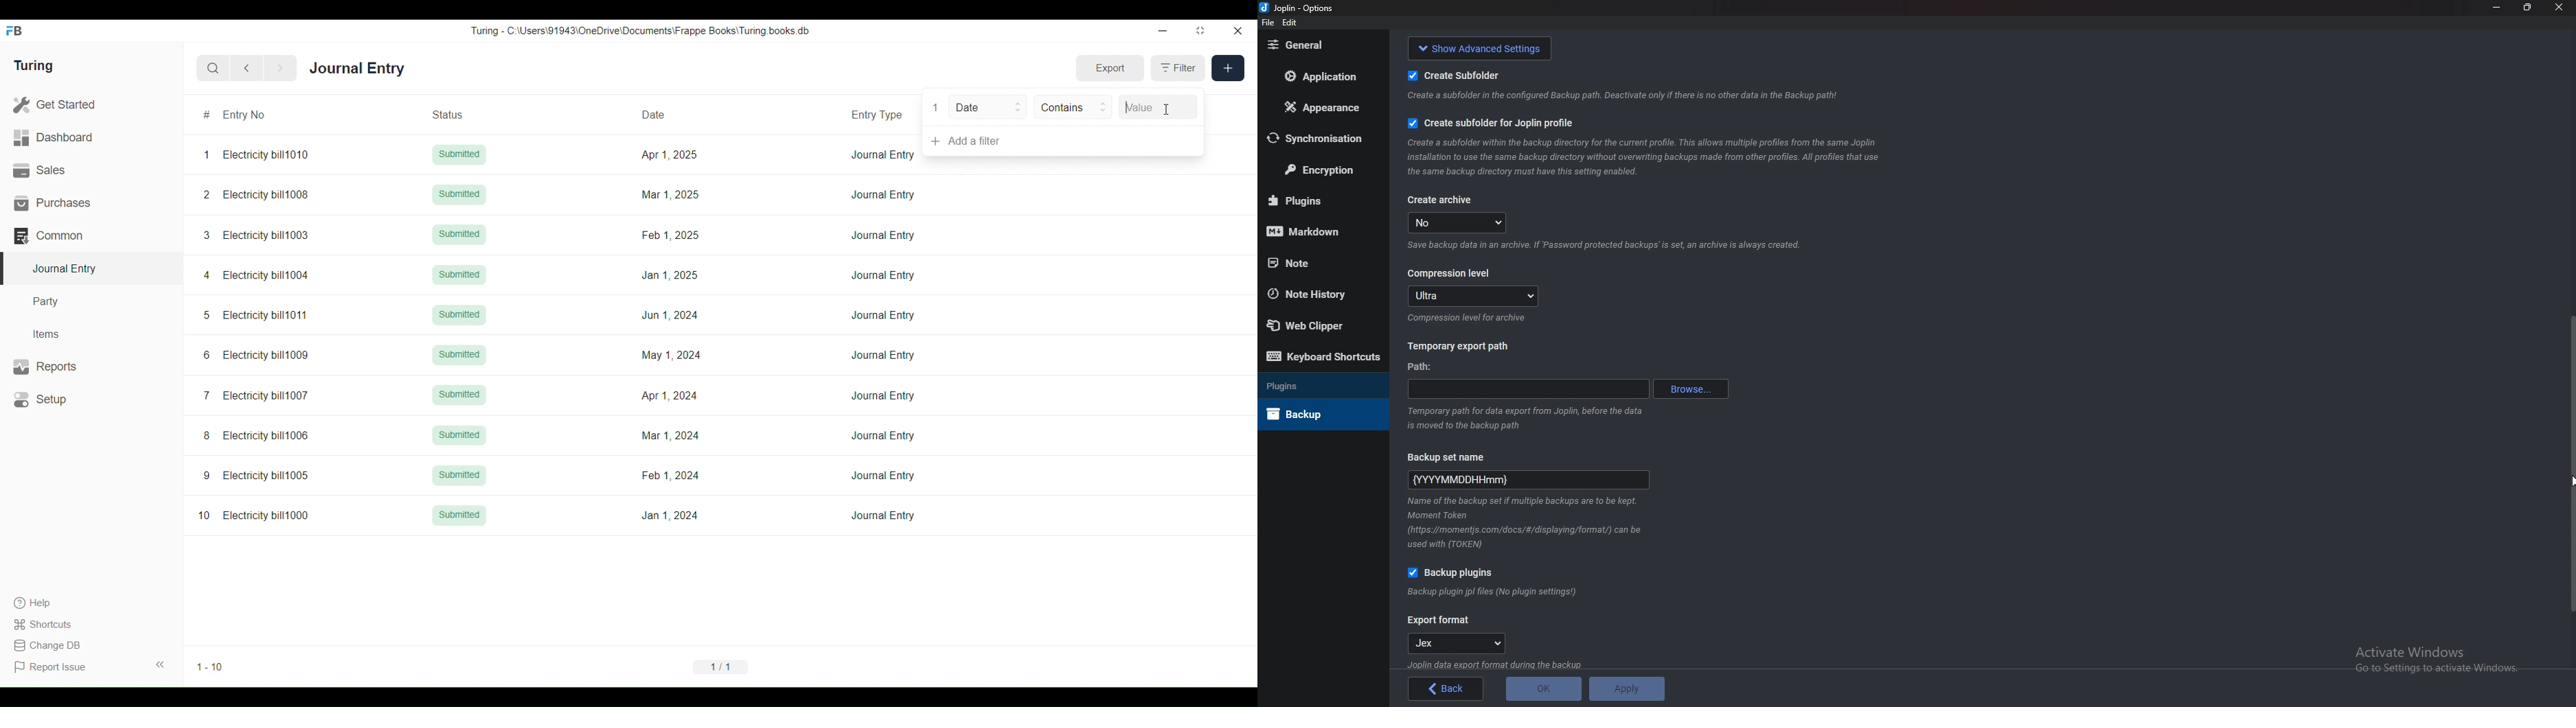 The image size is (2576, 728). What do you see at coordinates (1111, 68) in the screenshot?
I see `Export` at bounding box center [1111, 68].